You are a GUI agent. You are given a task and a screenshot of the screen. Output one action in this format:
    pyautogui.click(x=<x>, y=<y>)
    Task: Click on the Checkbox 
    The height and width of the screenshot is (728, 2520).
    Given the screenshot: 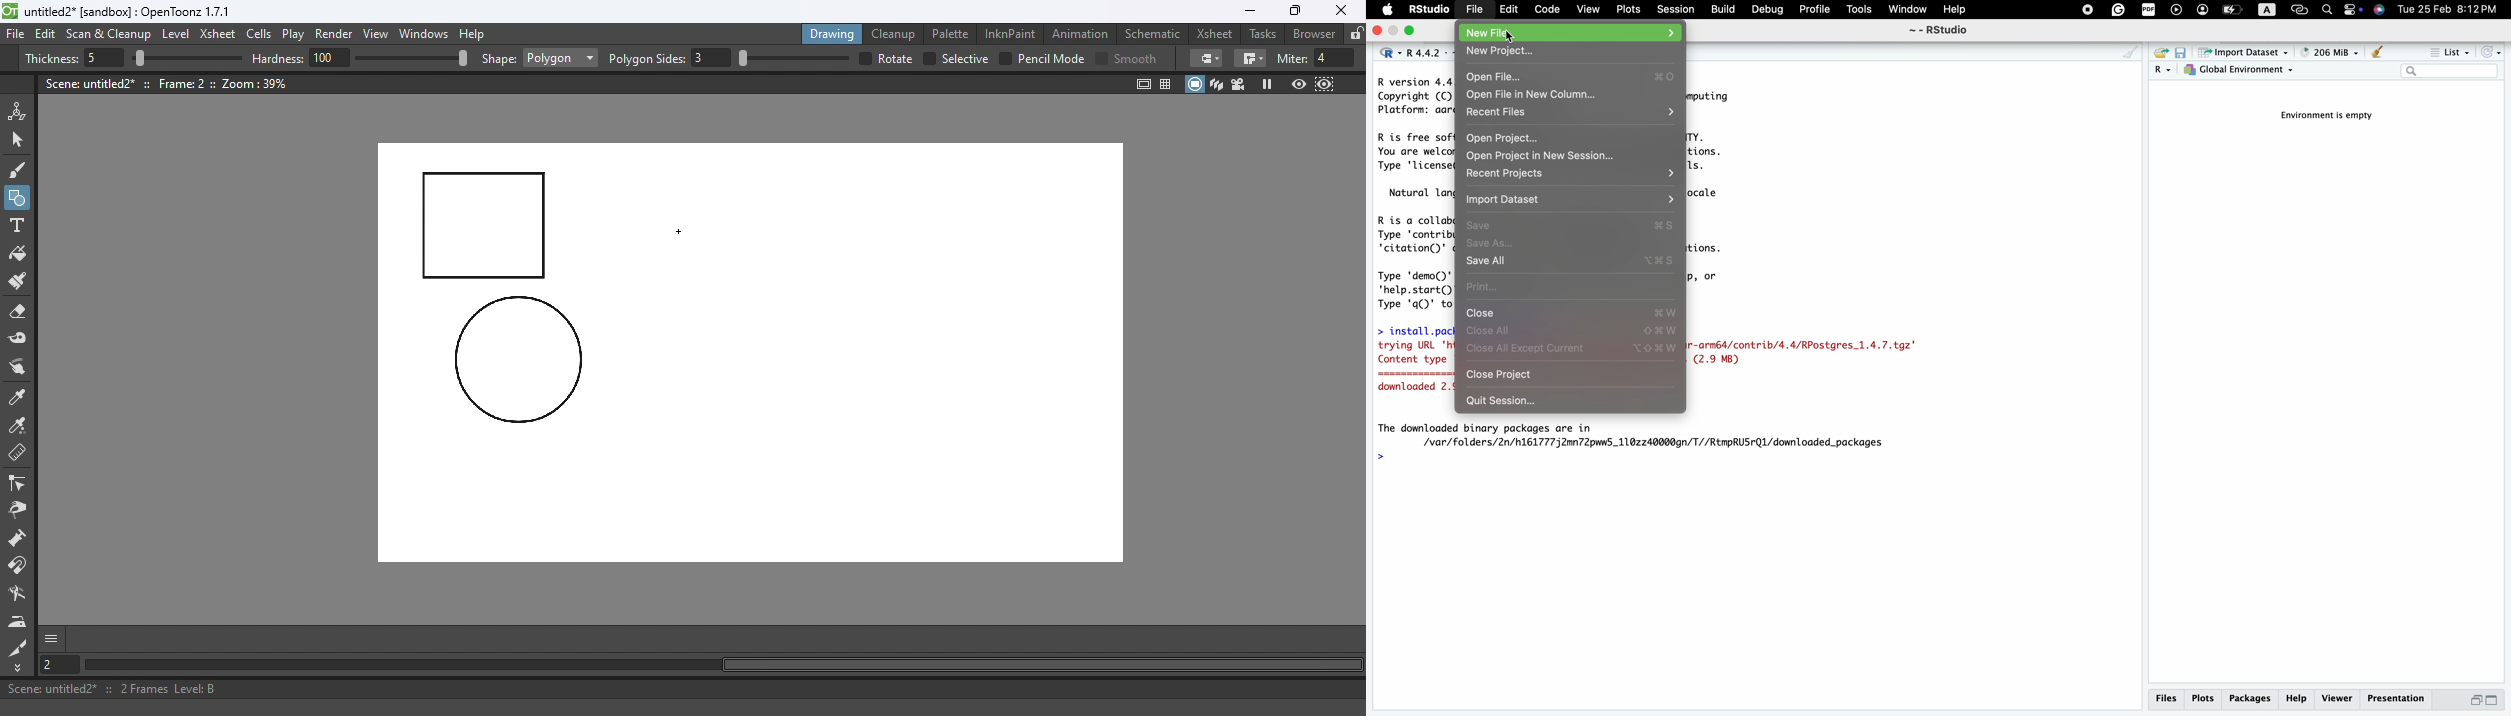 What is the action you would take?
    pyautogui.click(x=1101, y=57)
    